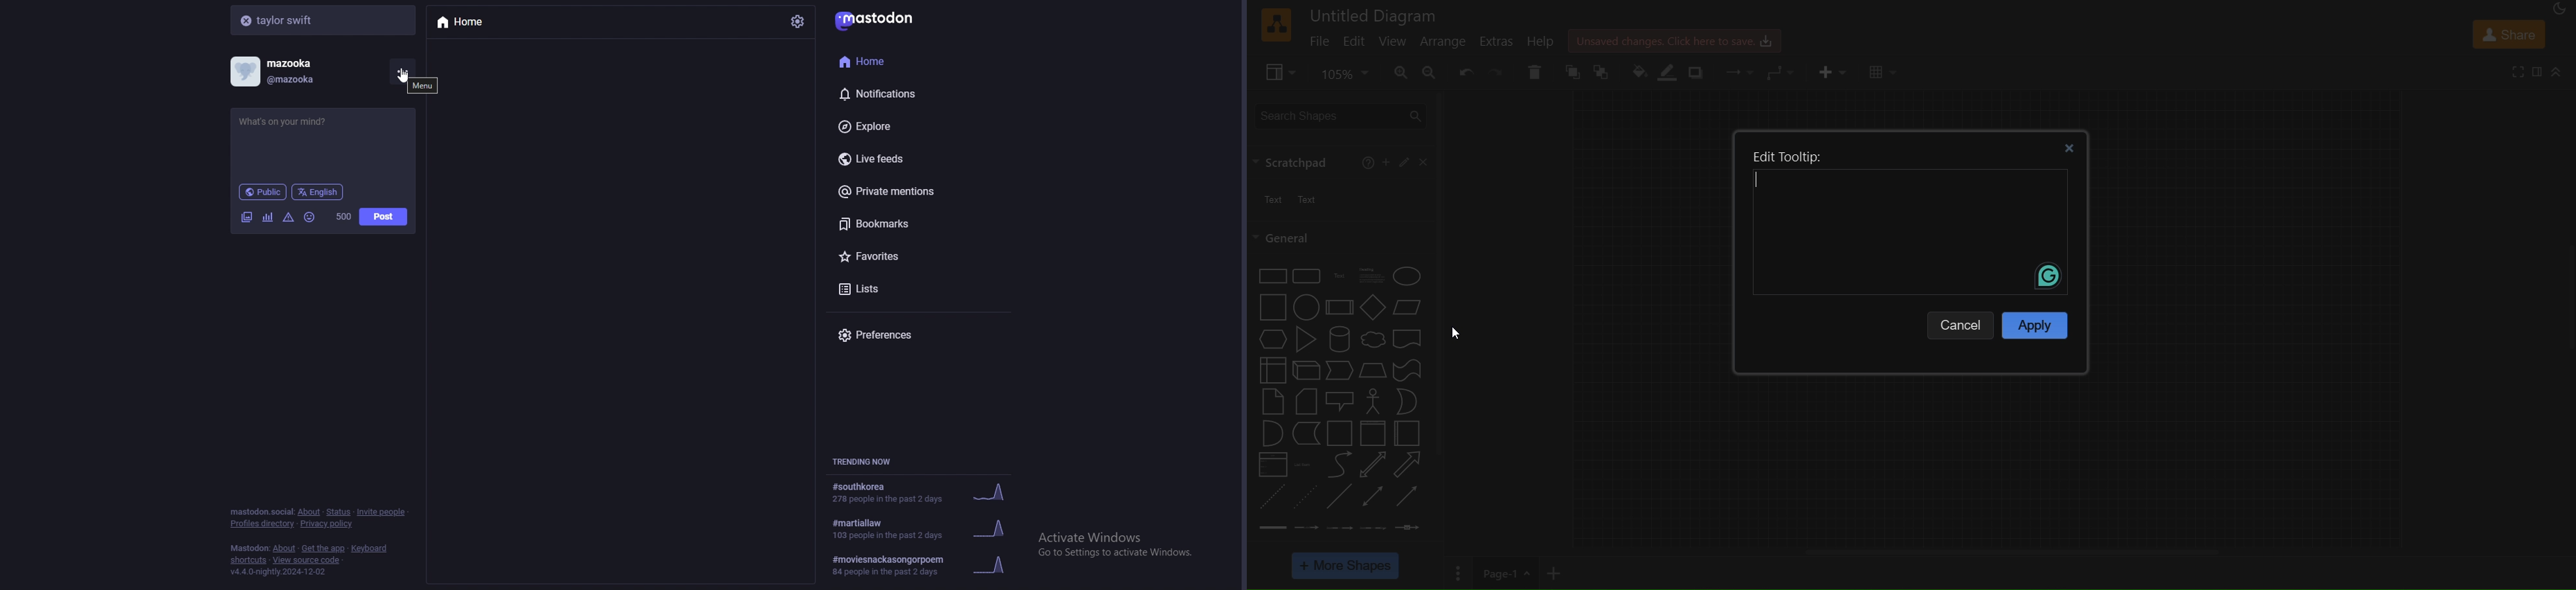 Image resolution: width=2576 pixels, height=616 pixels. I want to click on scratchpad, so click(1294, 161).